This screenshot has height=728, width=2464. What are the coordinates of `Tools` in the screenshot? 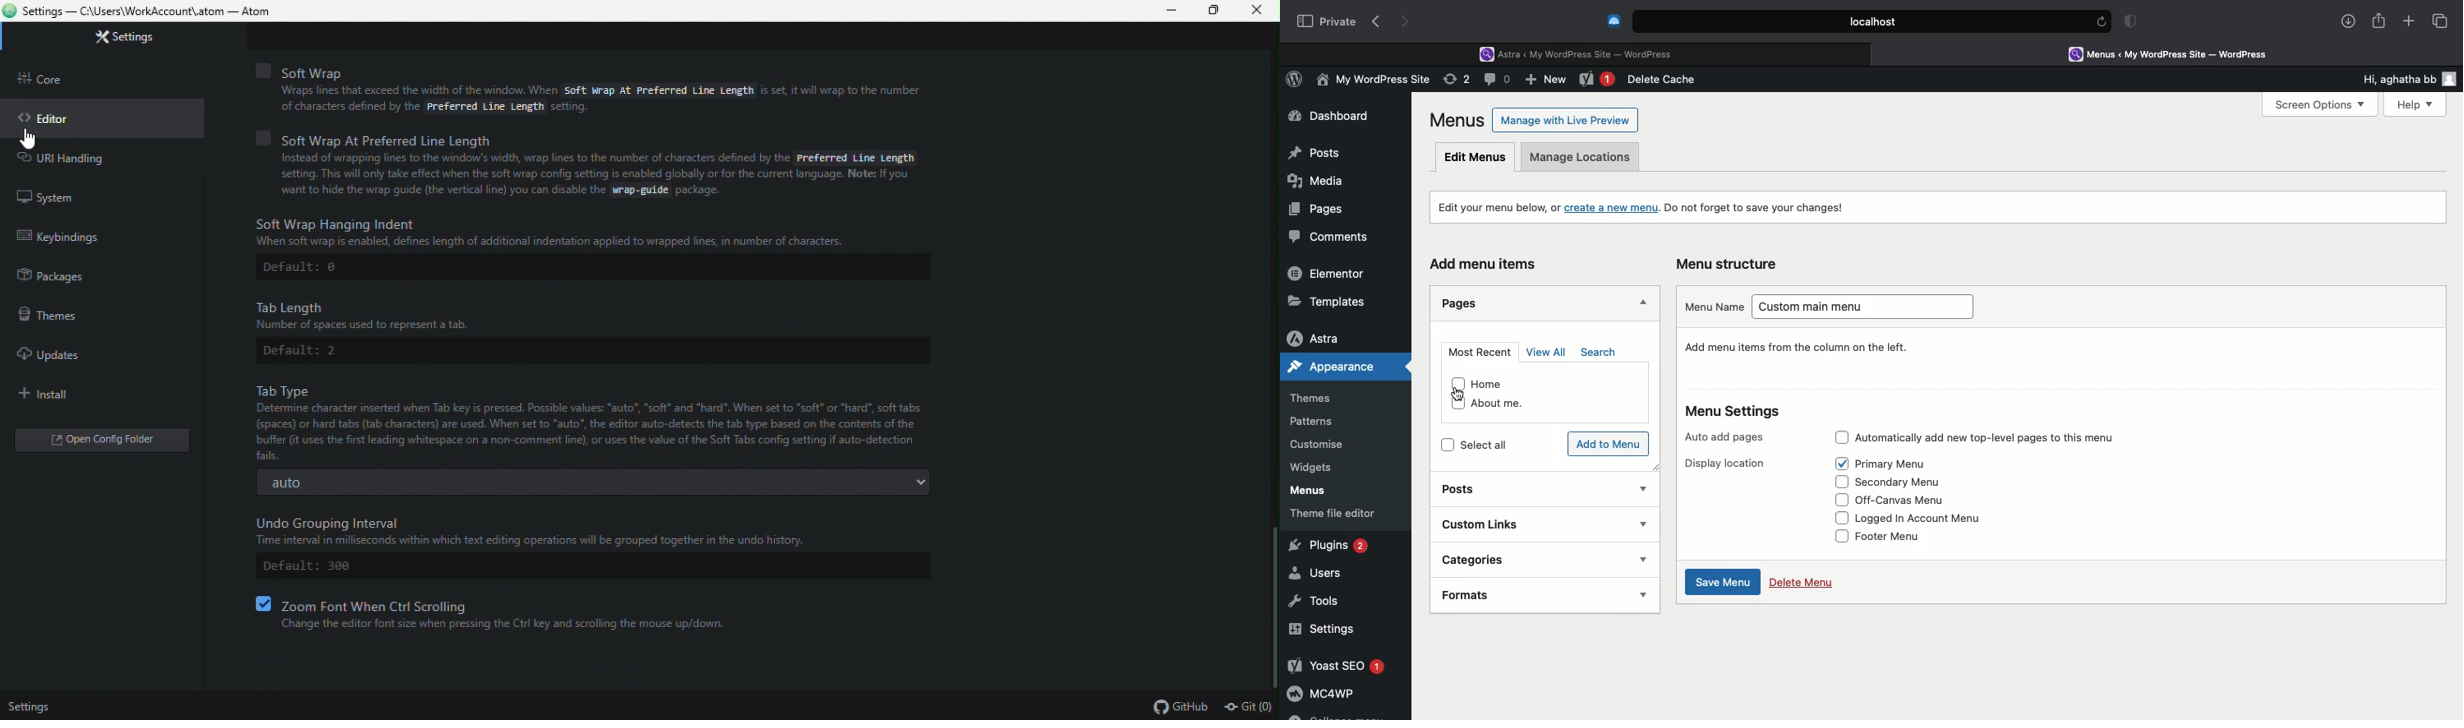 It's located at (1315, 598).